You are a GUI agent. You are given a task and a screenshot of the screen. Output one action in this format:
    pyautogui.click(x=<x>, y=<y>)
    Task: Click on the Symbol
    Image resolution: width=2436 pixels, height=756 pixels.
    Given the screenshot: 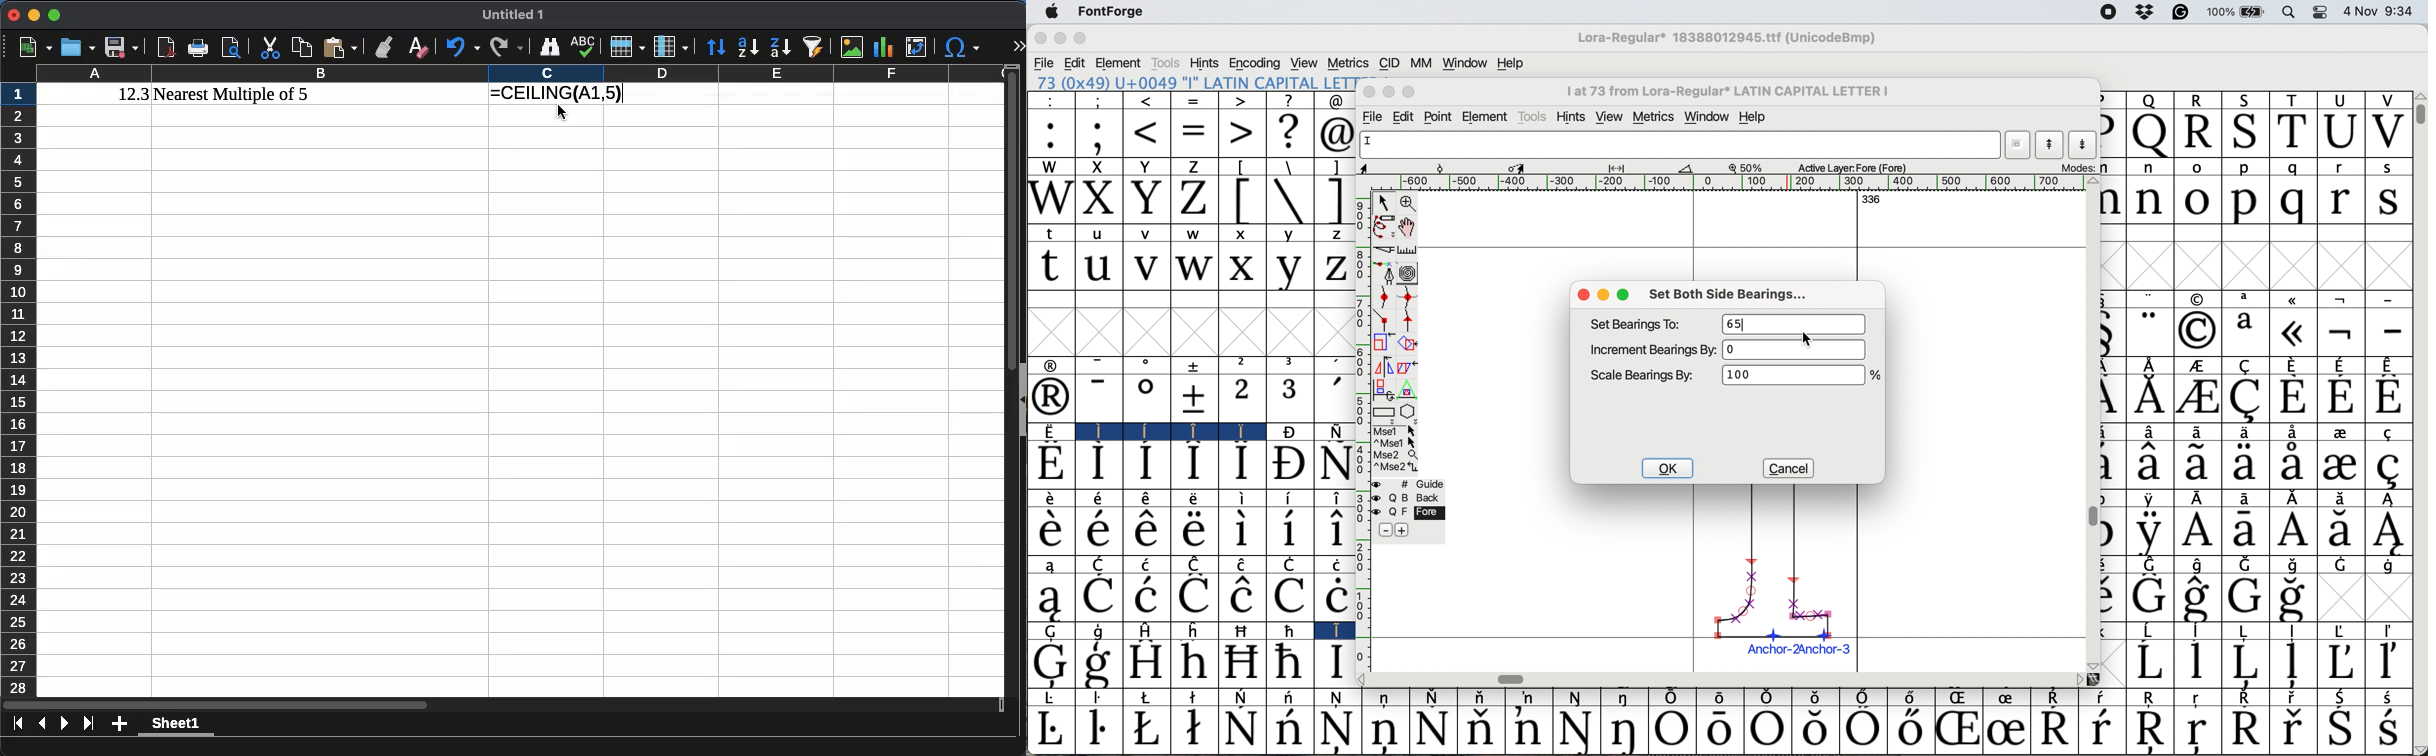 What is the action you would take?
    pyautogui.click(x=2103, y=729)
    